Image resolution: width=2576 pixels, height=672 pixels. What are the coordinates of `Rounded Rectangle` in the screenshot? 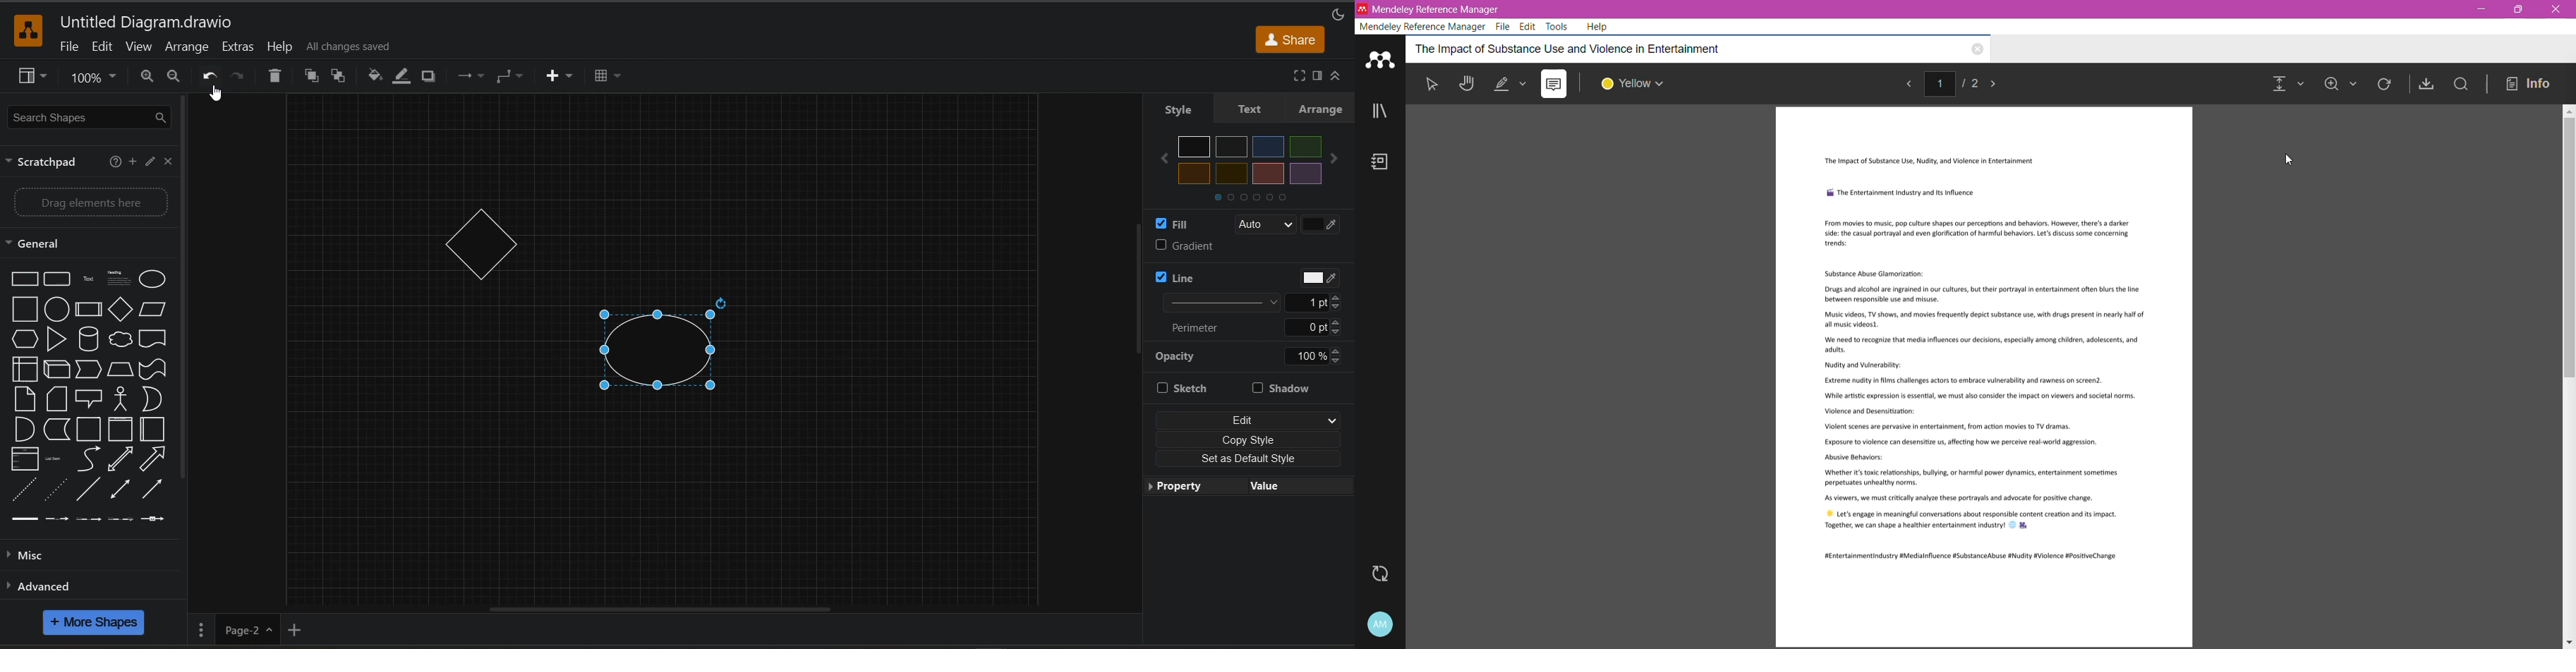 It's located at (59, 279).